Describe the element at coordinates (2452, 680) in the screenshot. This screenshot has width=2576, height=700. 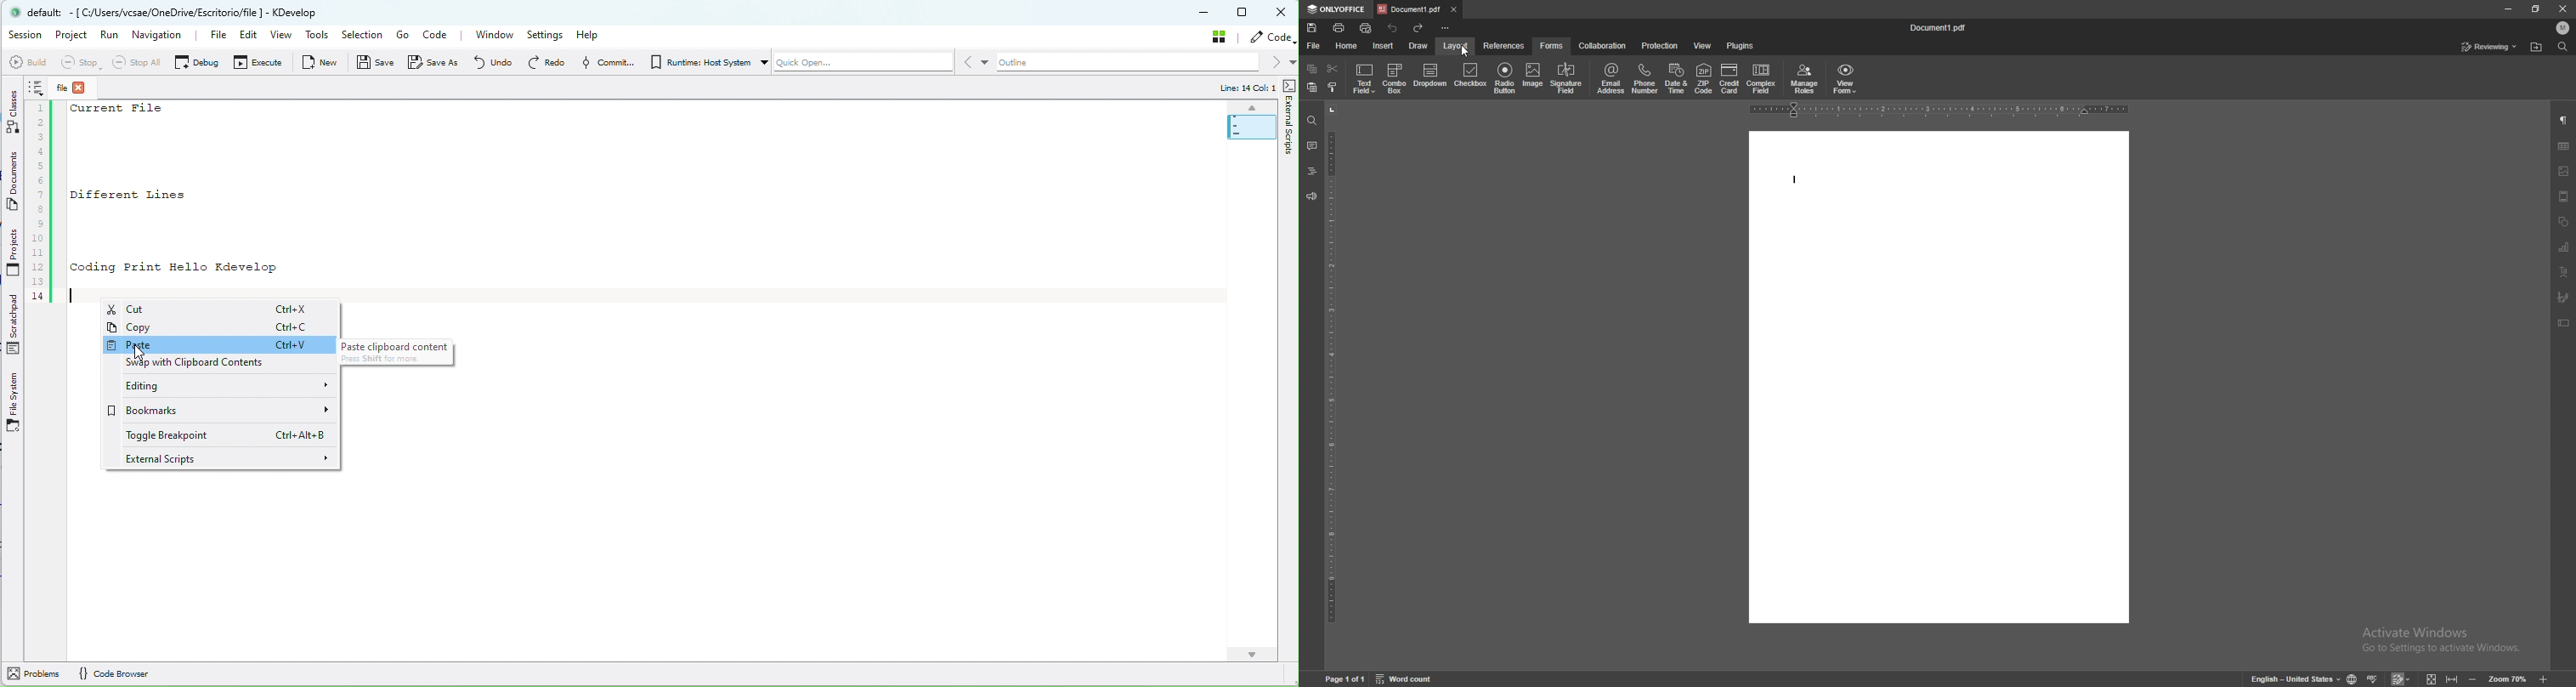
I see `fit to width` at that location.